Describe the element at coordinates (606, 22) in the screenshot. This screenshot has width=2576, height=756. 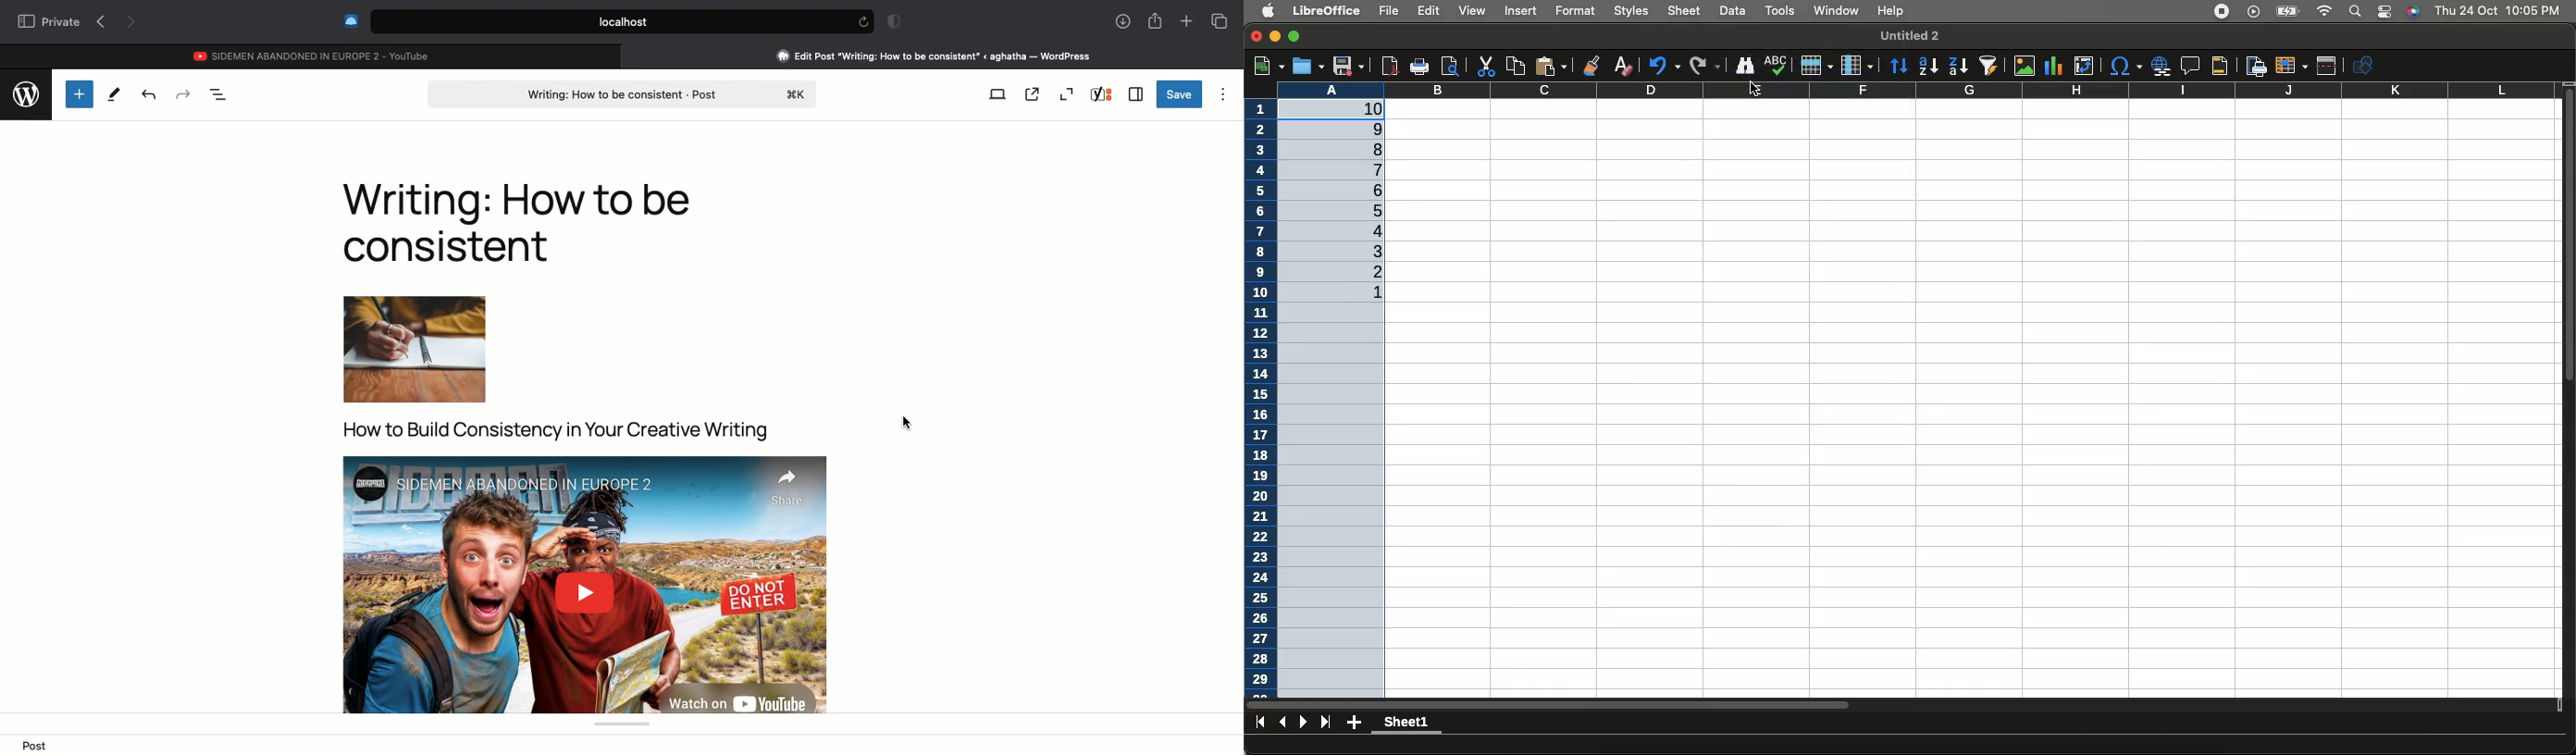
I see `Search bar` at that location.